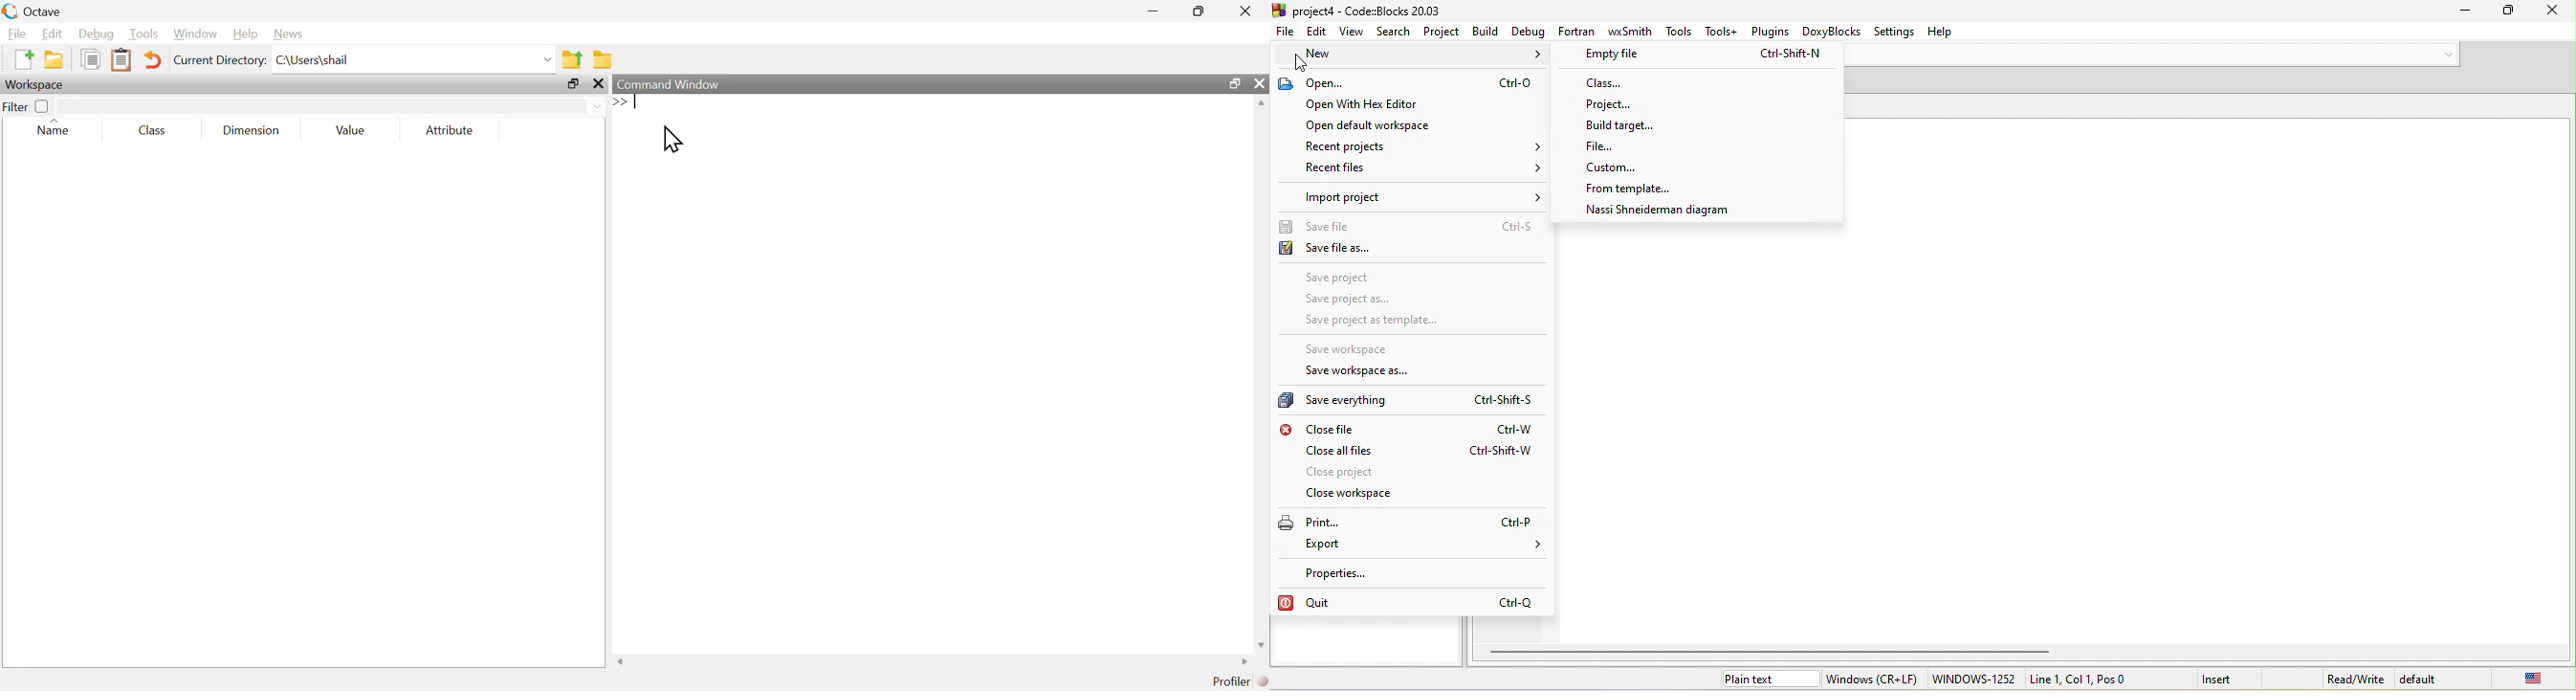 The image size is (2576, 700). I want to click on save project as, so click(1363, 299).